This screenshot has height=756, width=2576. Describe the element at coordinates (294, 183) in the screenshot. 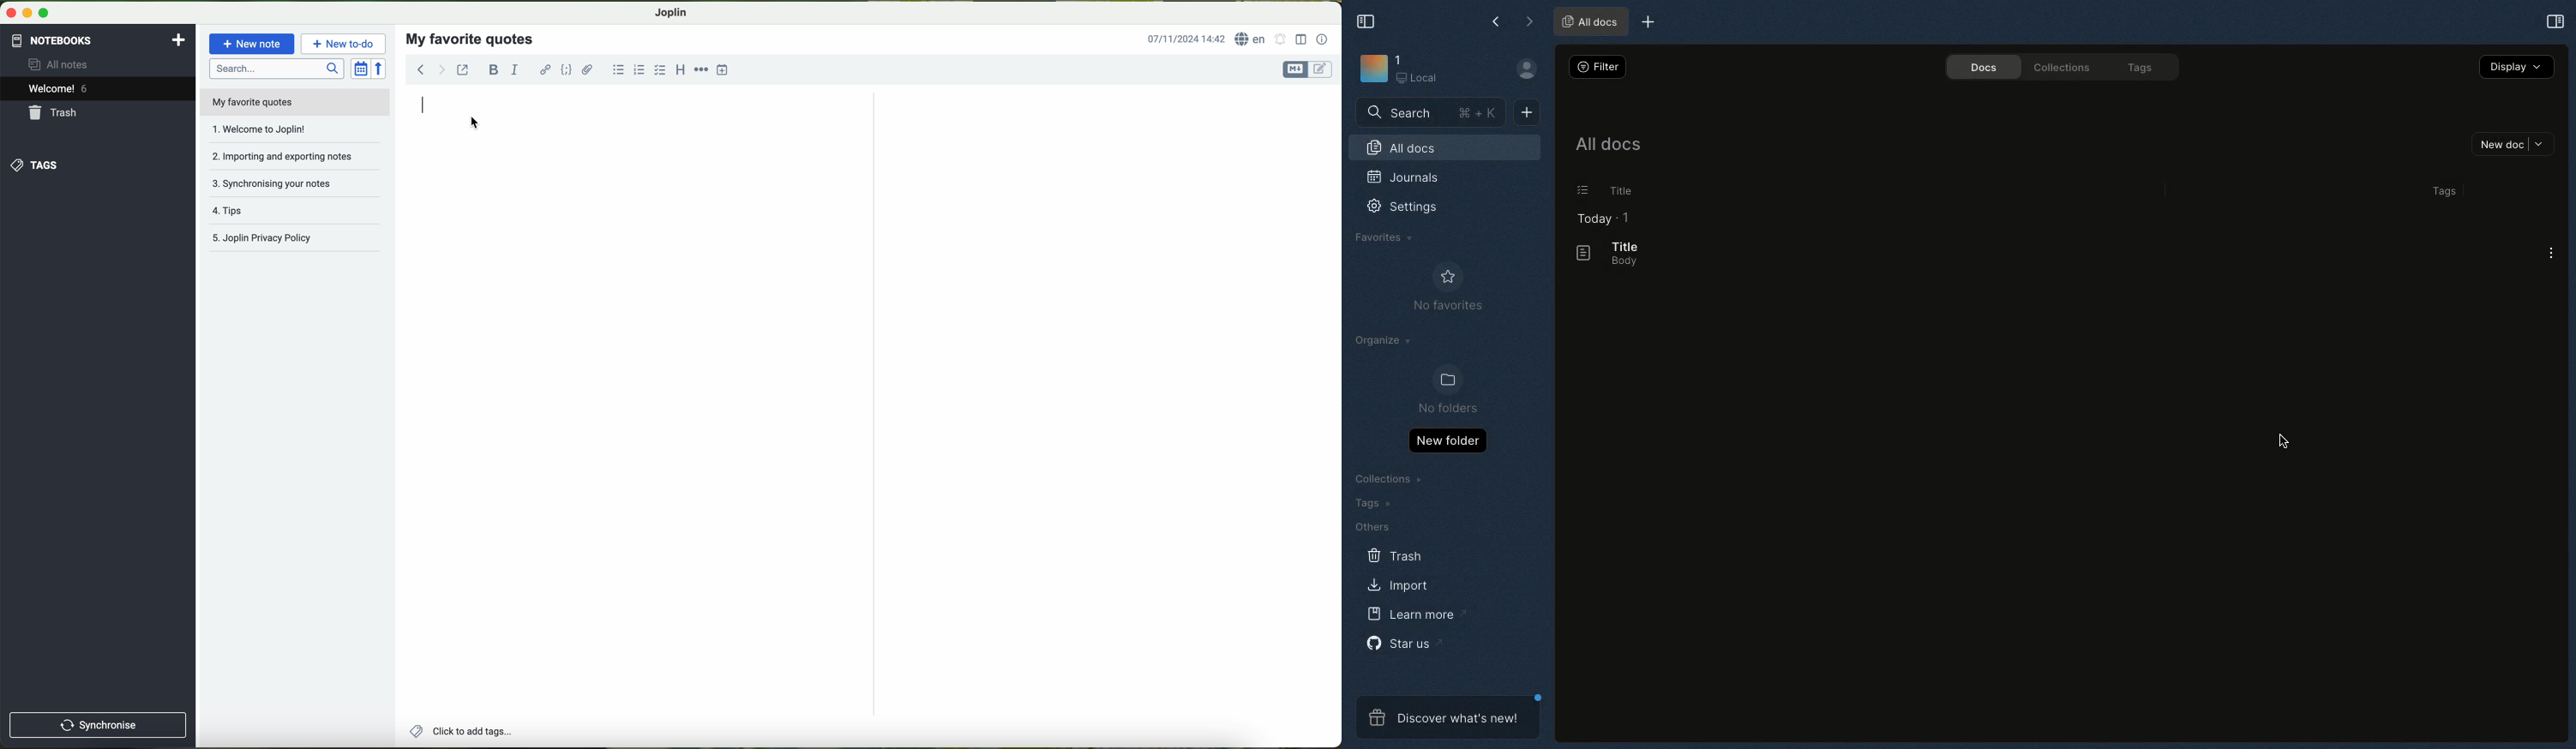

I see `synchronising your notes` at that location.